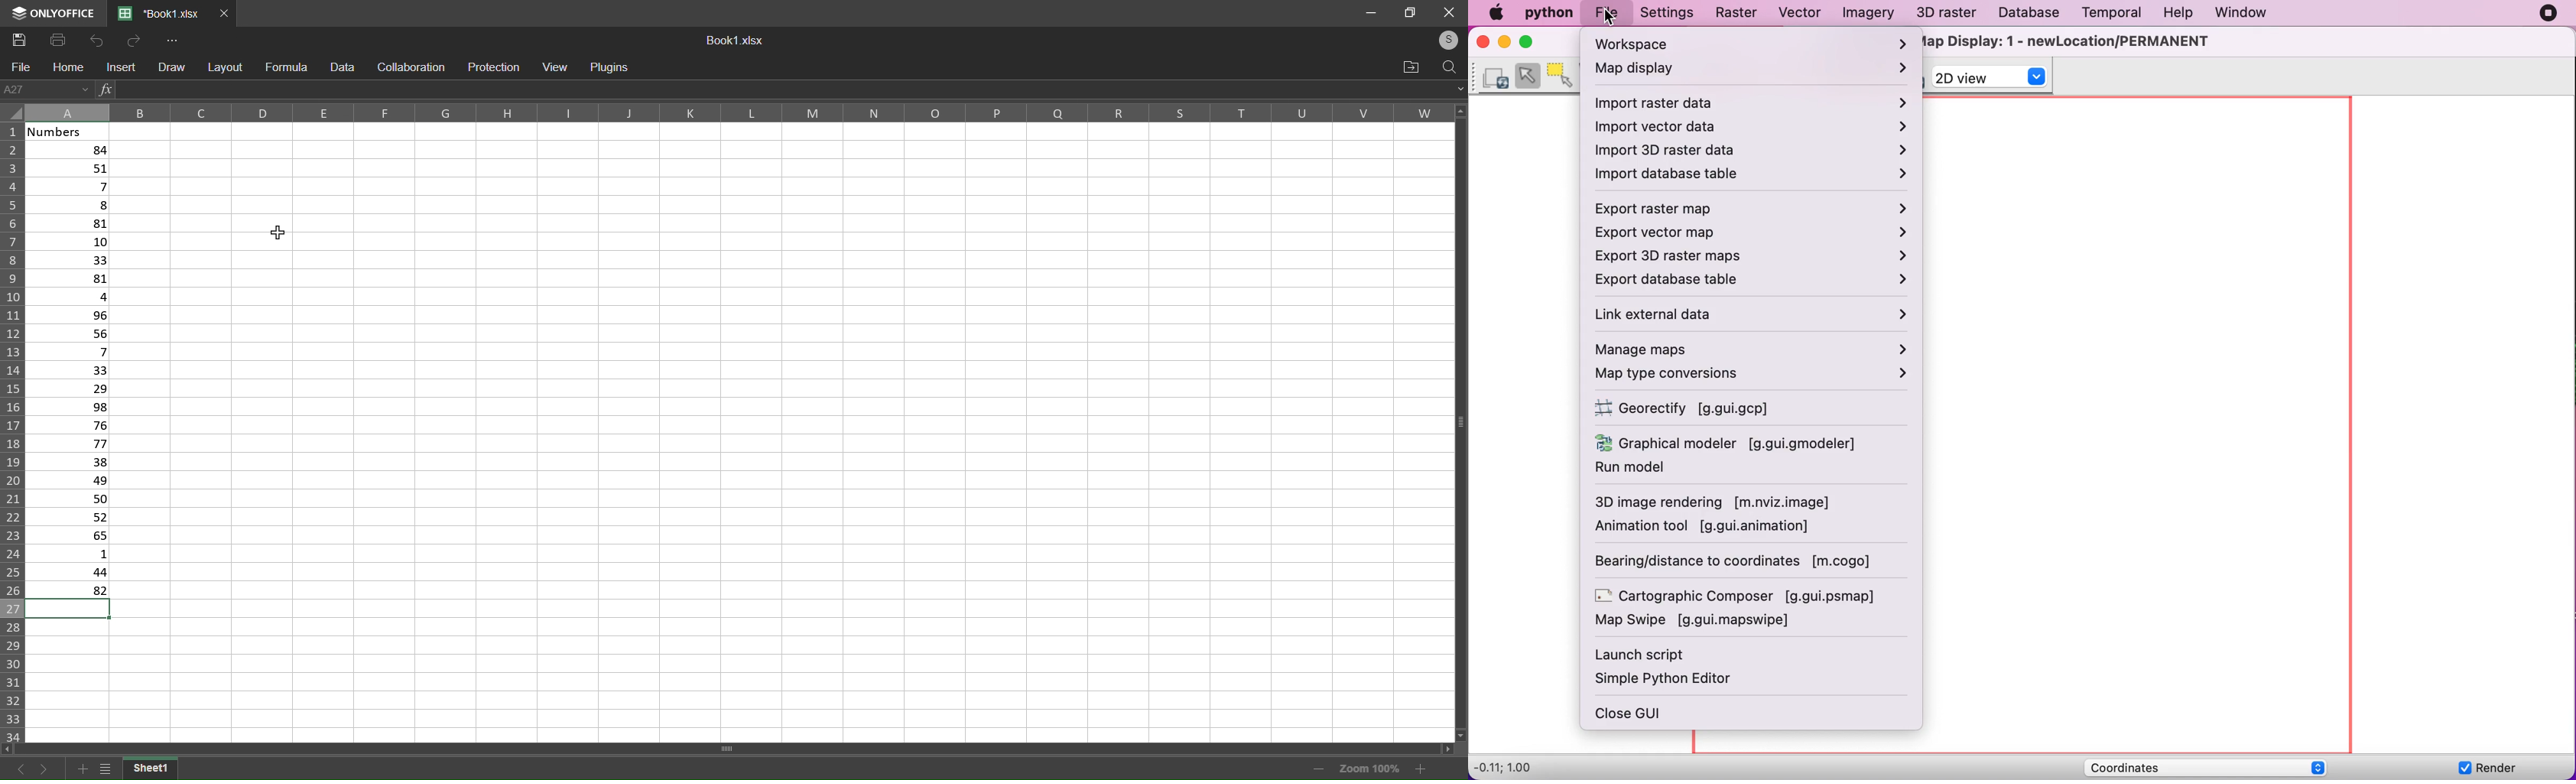  I want to click on Zoom 100%, so click(1369, 767).